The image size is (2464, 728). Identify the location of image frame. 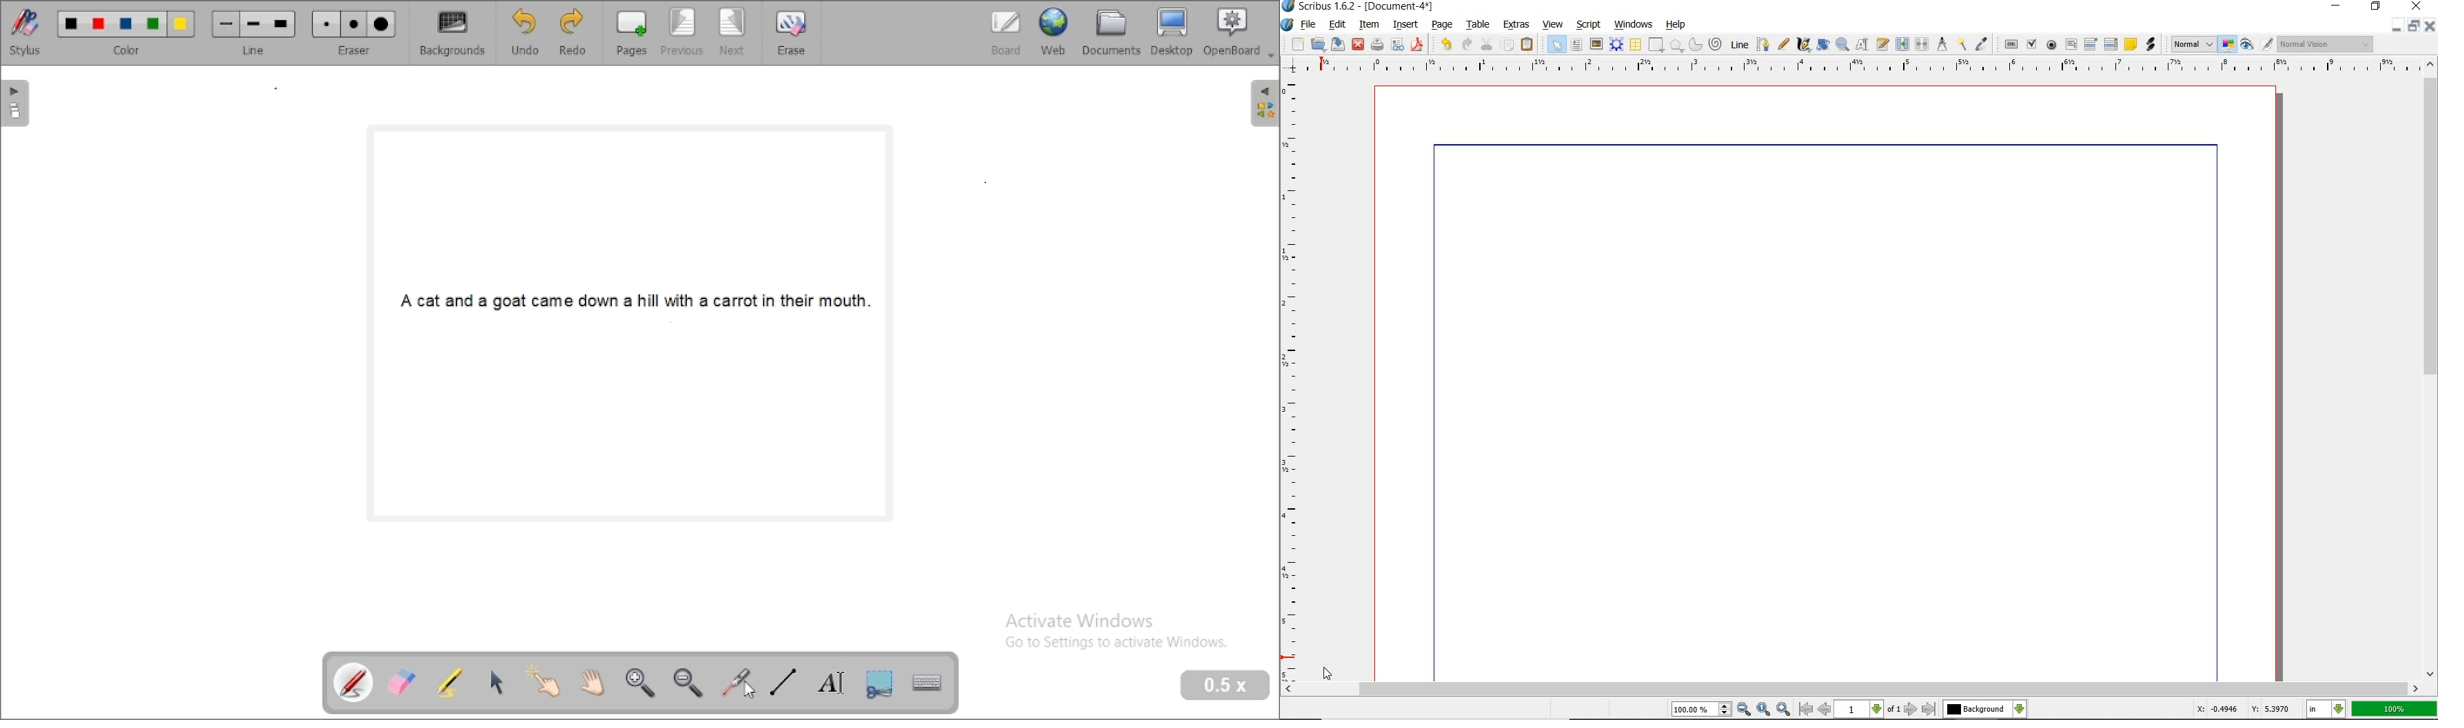
(1597, 44).